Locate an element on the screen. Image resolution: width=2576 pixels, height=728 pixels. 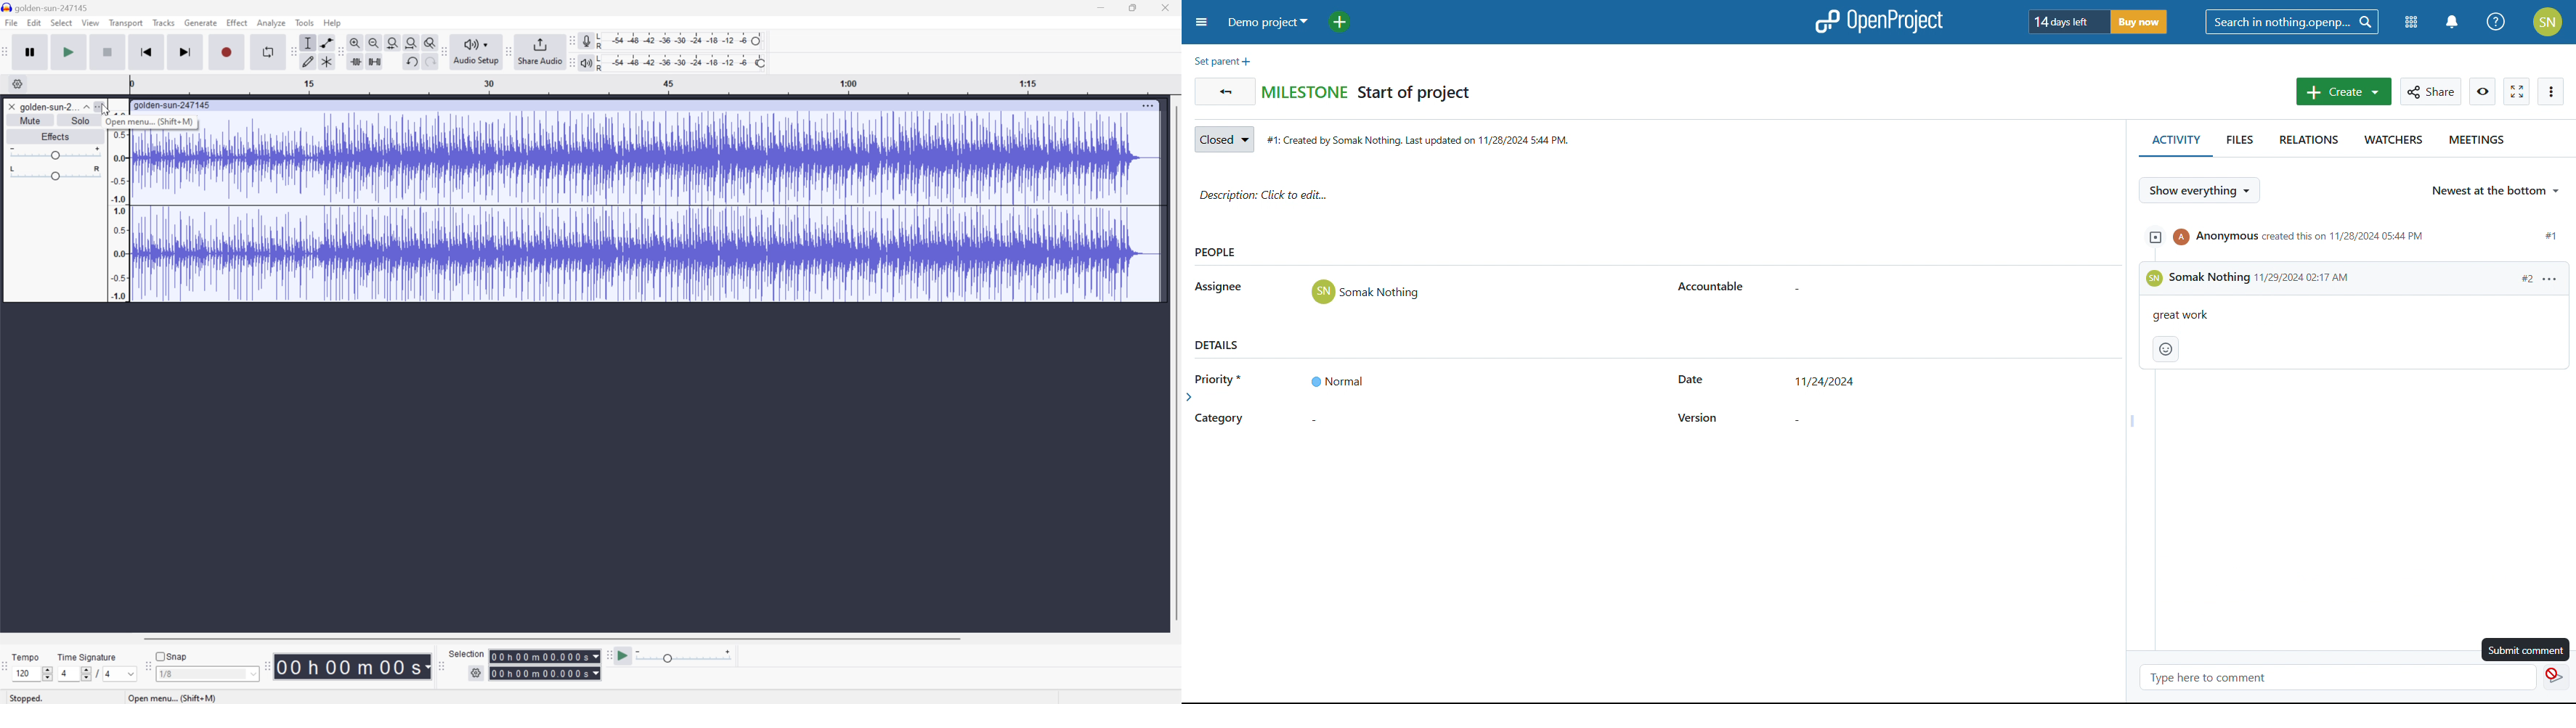
Zoom out is located at coordinates (374, 42).